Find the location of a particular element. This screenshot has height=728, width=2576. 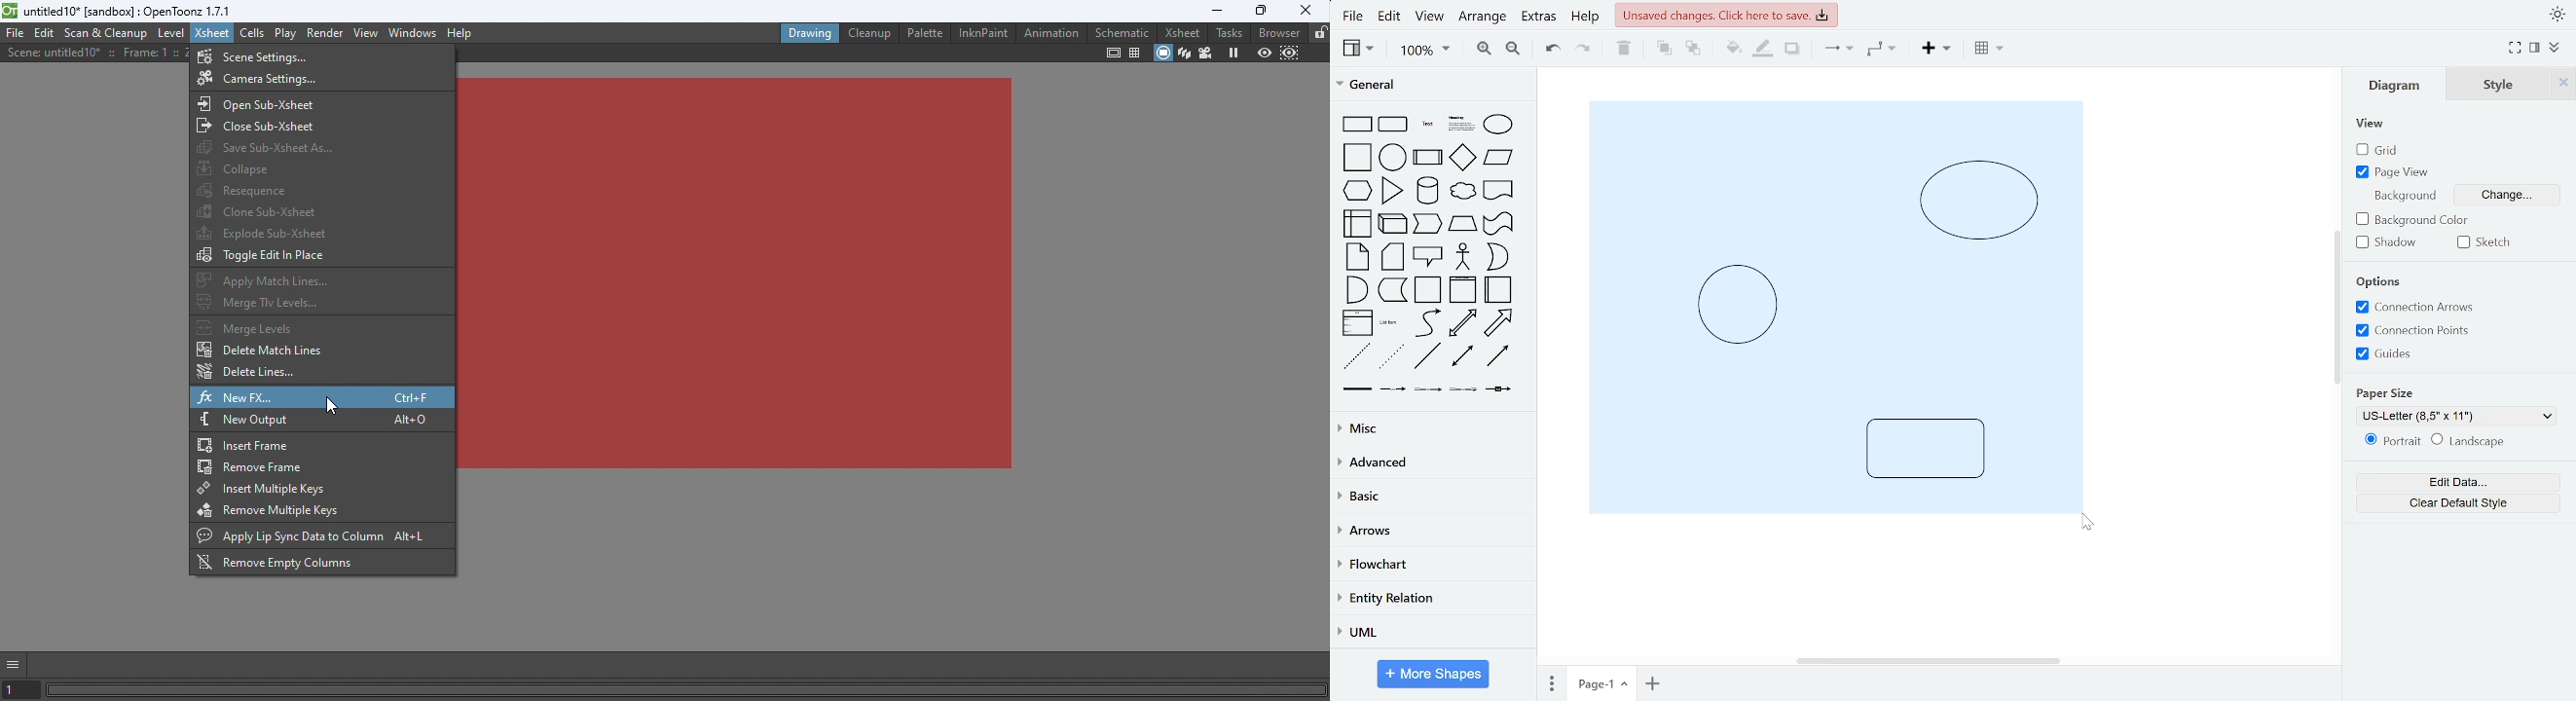

full screen is located at coordinates (2514, 49).